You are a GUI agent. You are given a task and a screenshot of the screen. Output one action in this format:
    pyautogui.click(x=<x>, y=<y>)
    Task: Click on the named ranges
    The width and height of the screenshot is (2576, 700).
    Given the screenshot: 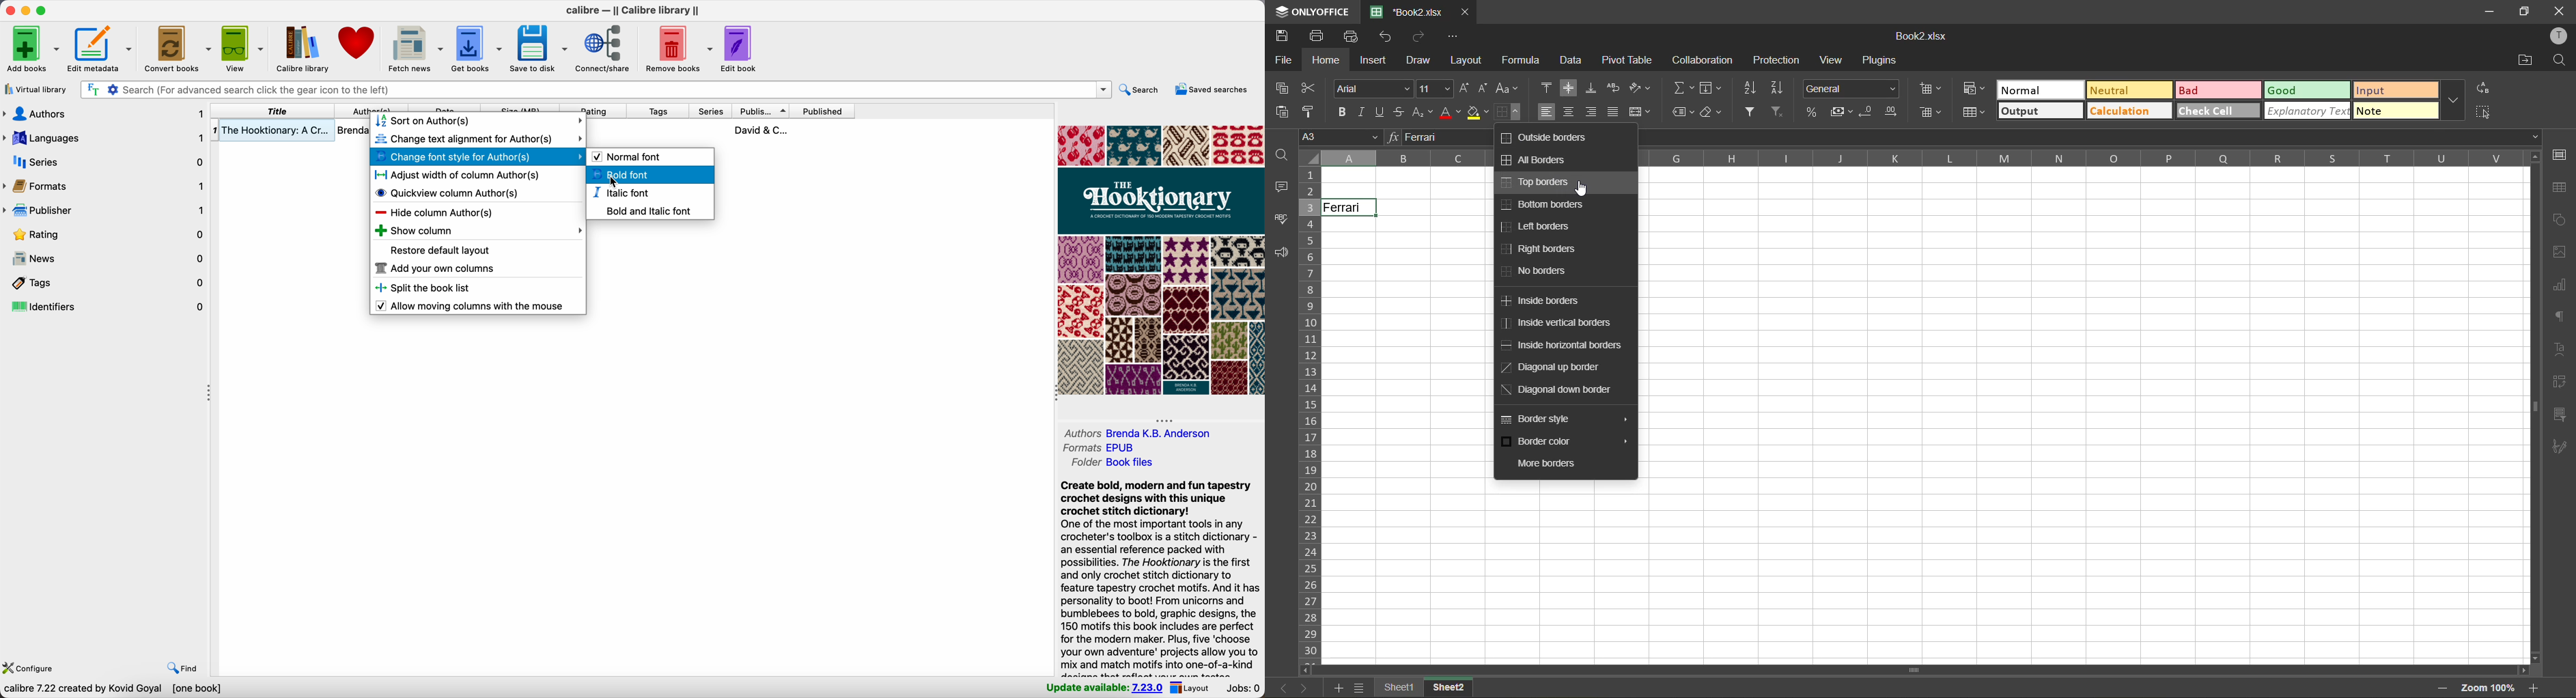 What is the action you would take?
    pyautogui.click(x=1683, y=113)
    